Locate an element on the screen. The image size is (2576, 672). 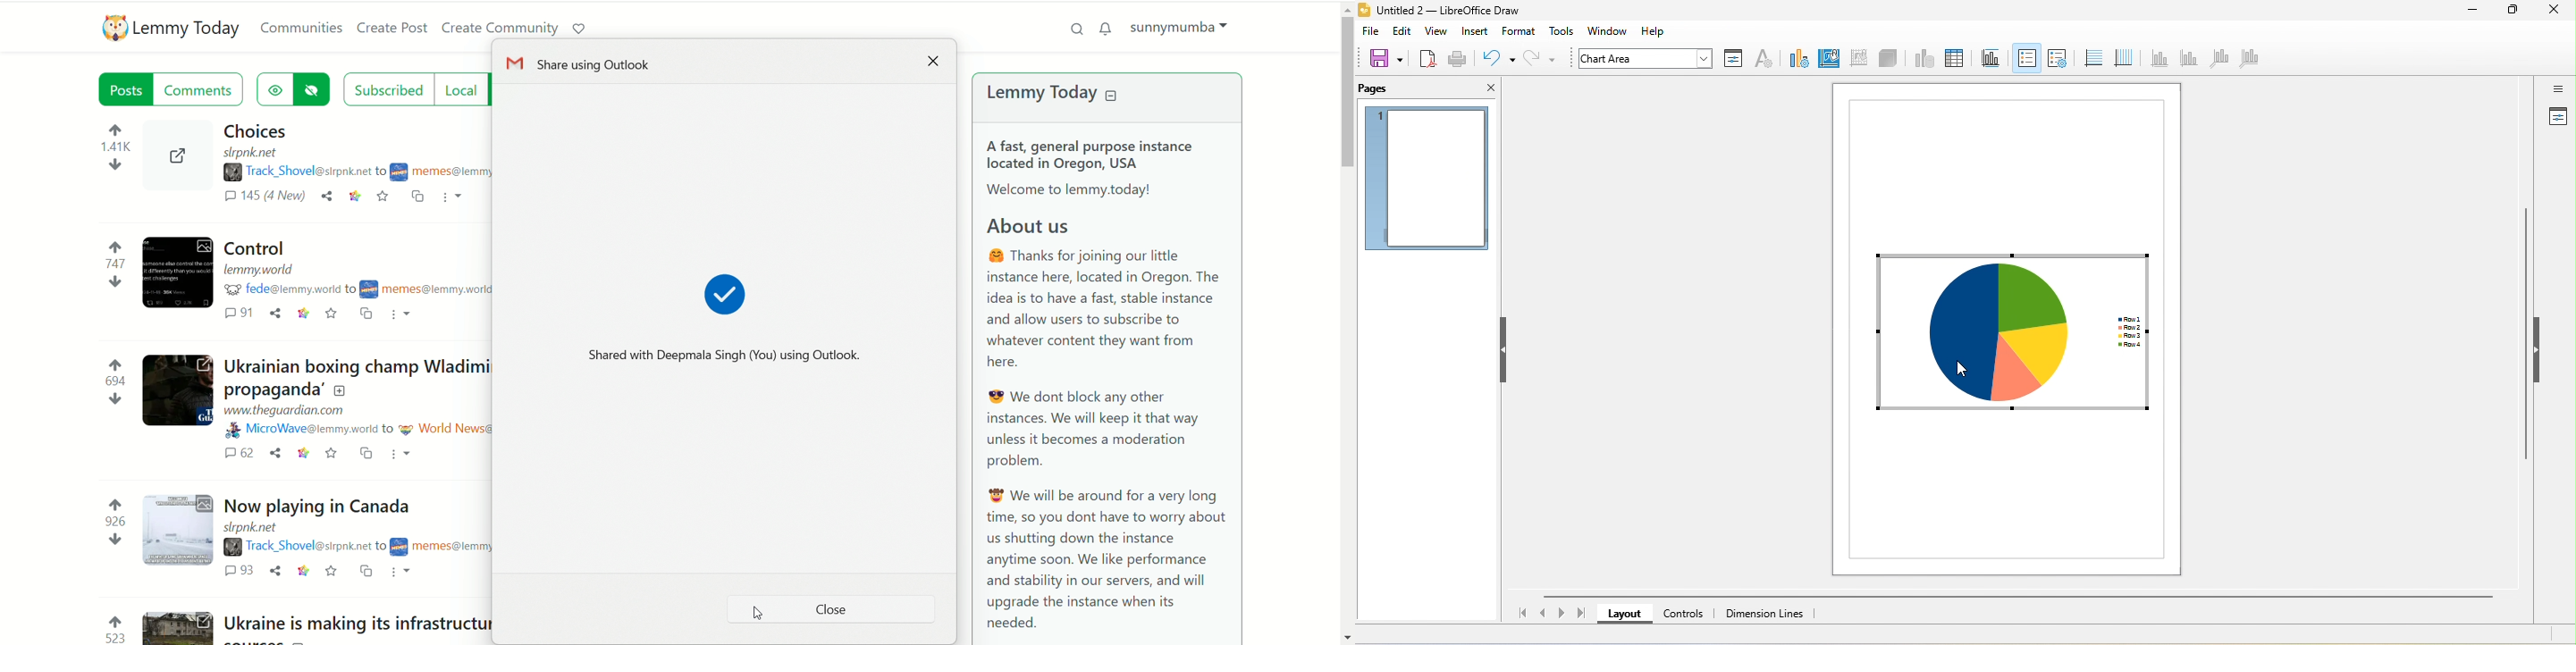
Expand the post with the image is located at coordinates (179, 272).